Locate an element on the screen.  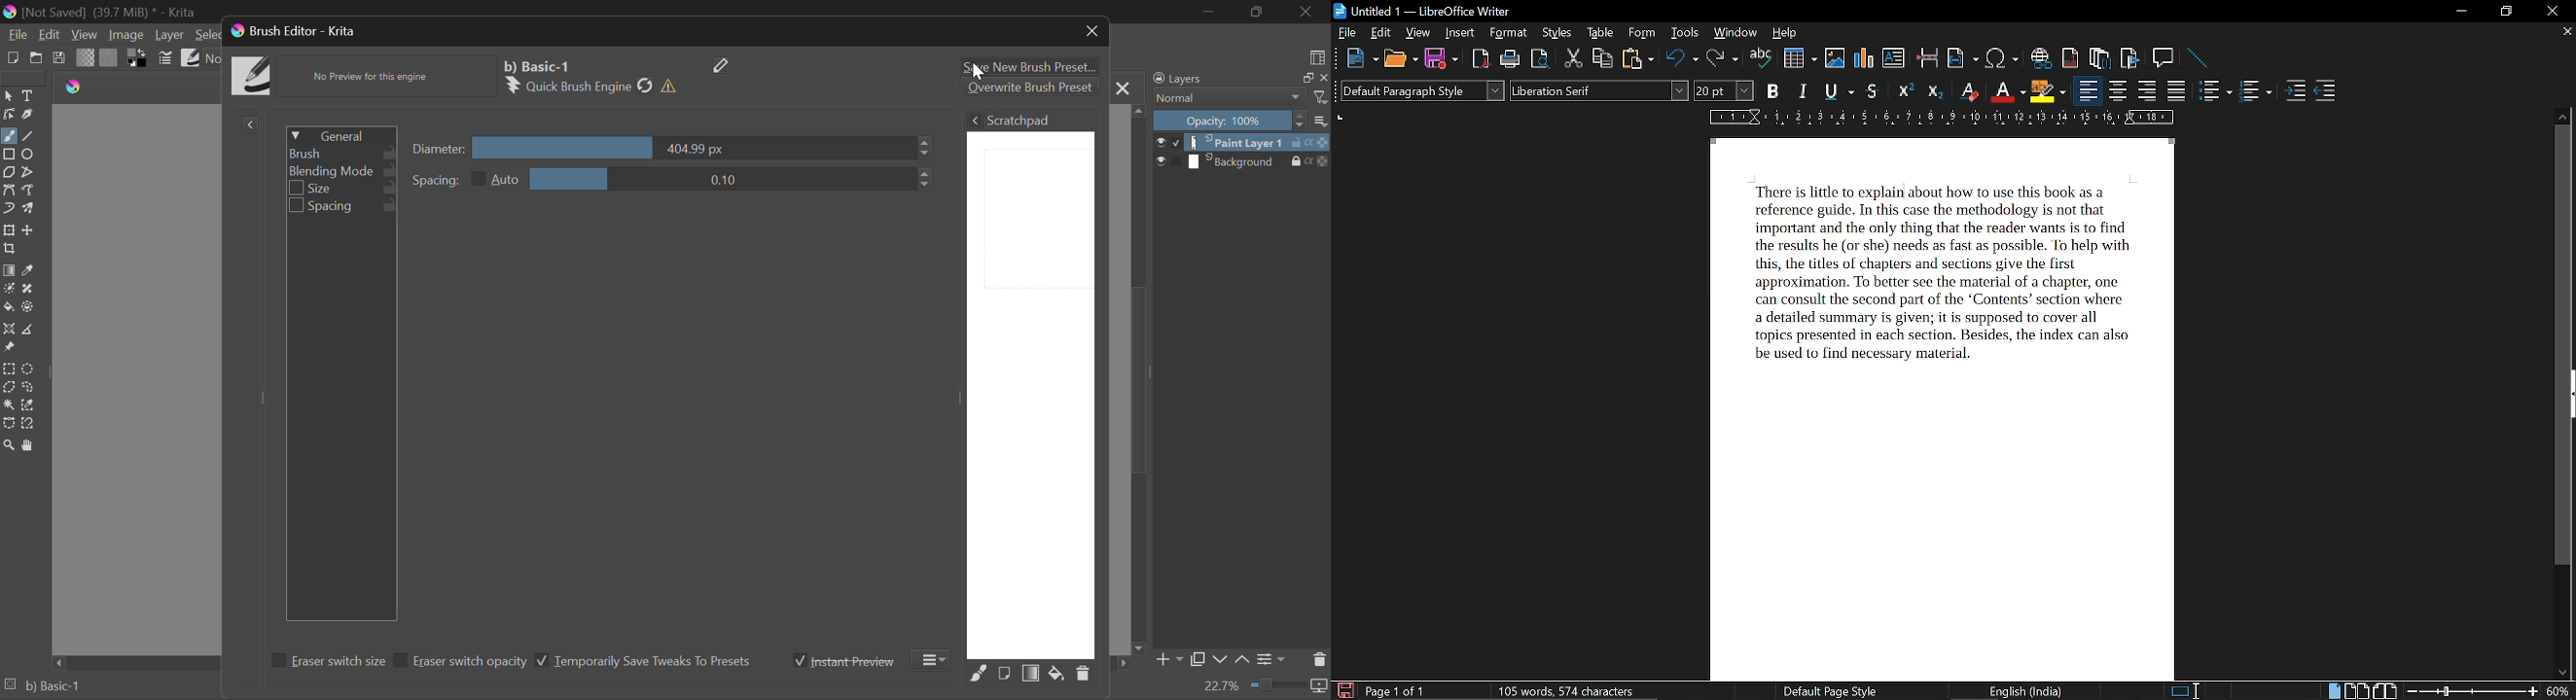
restore down is located at coordinates (2508, 11).